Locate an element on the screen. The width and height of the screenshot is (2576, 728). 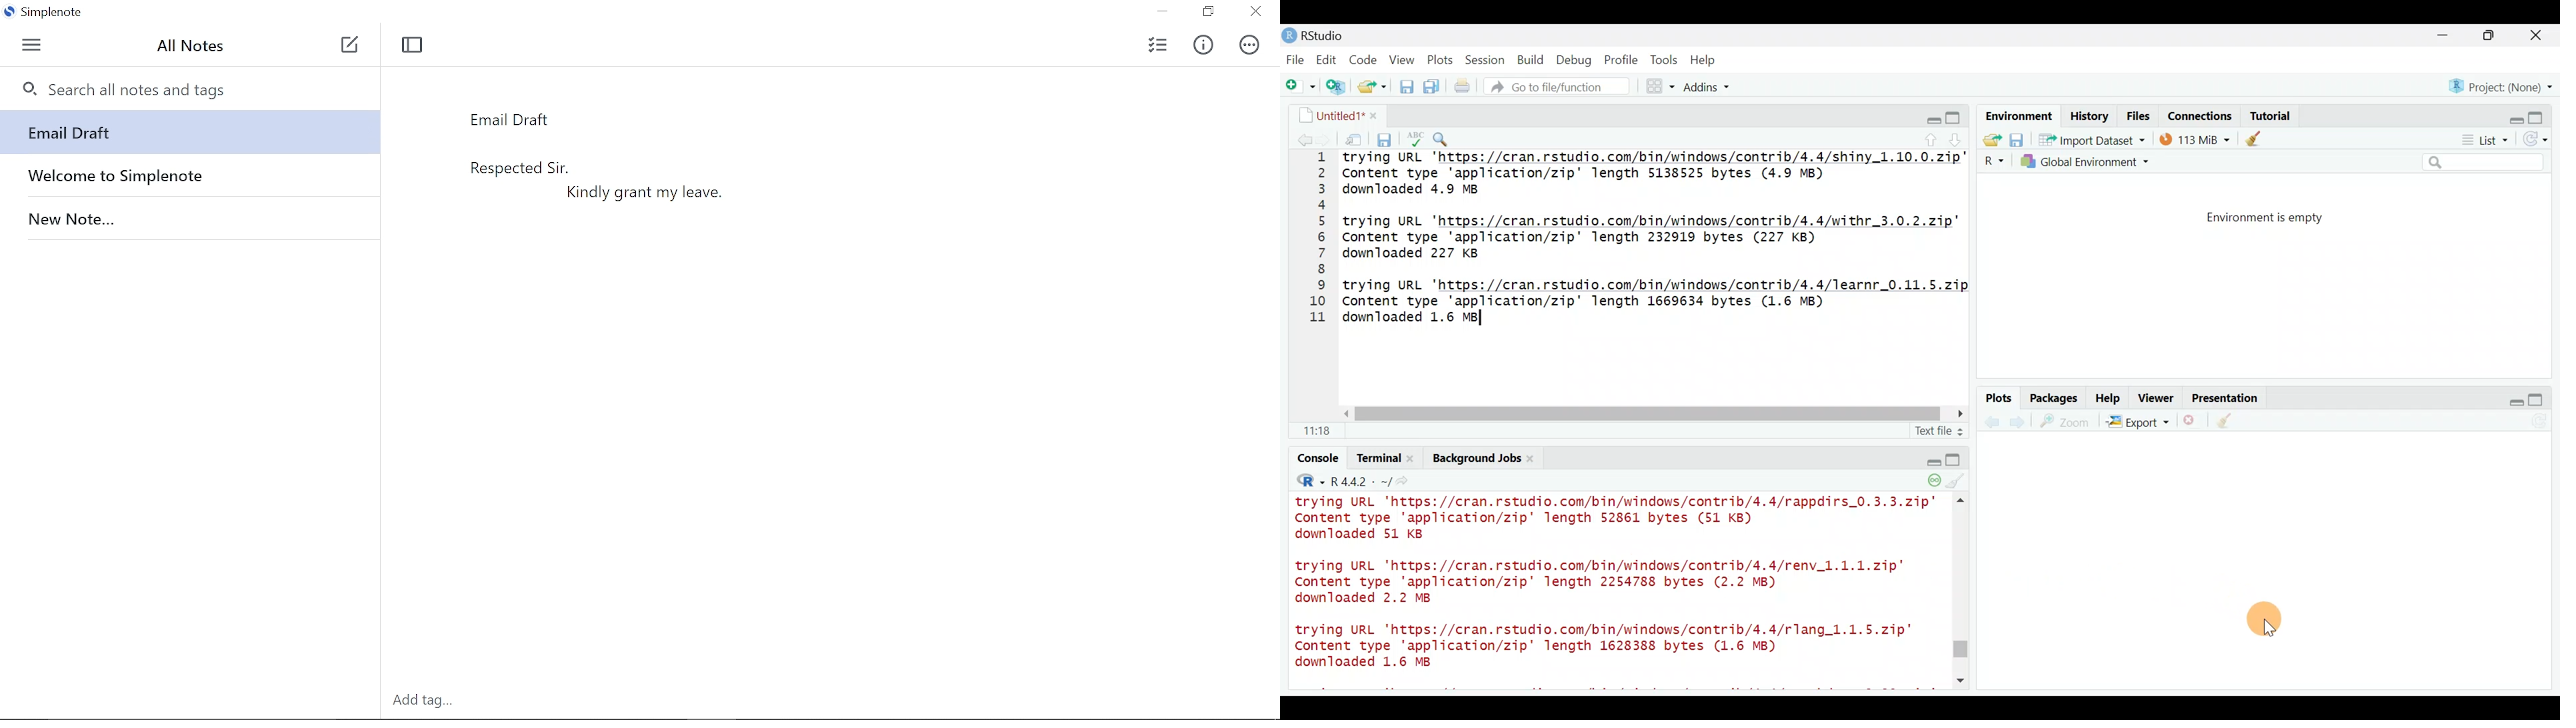
Addins is located at coordinates (1708, 89).